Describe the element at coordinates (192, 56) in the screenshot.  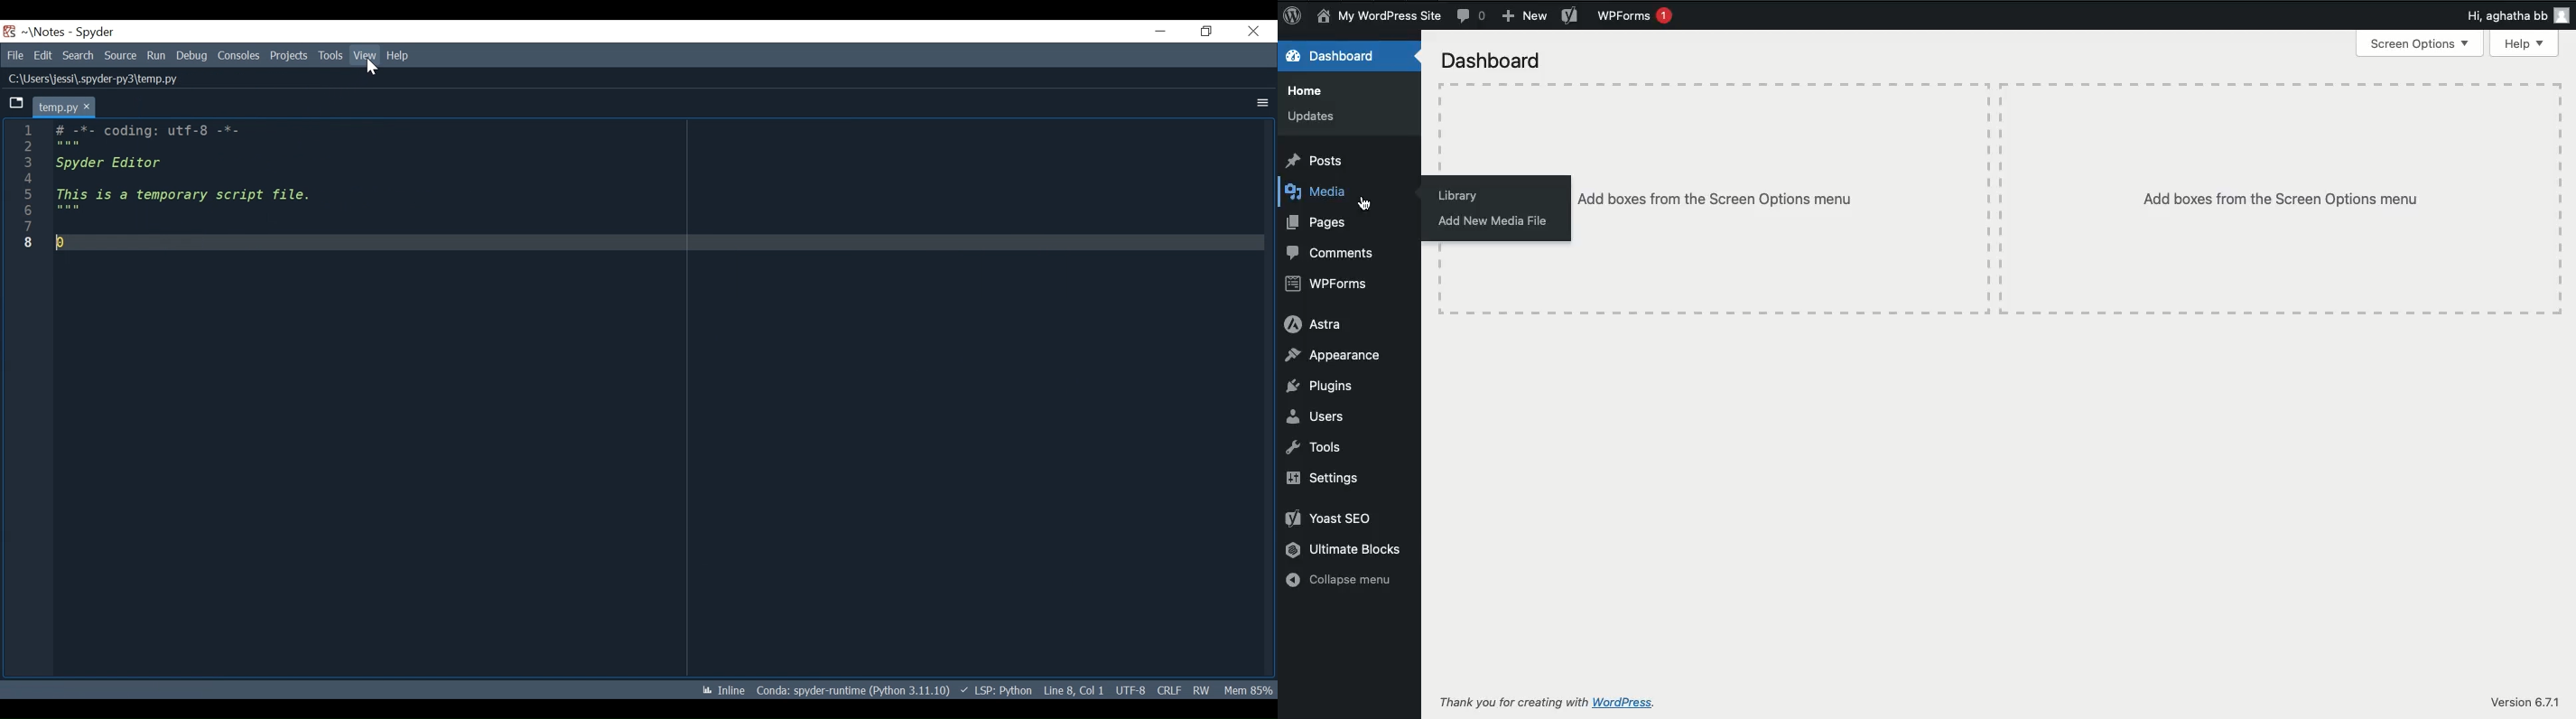
I see `Debug` at that location.